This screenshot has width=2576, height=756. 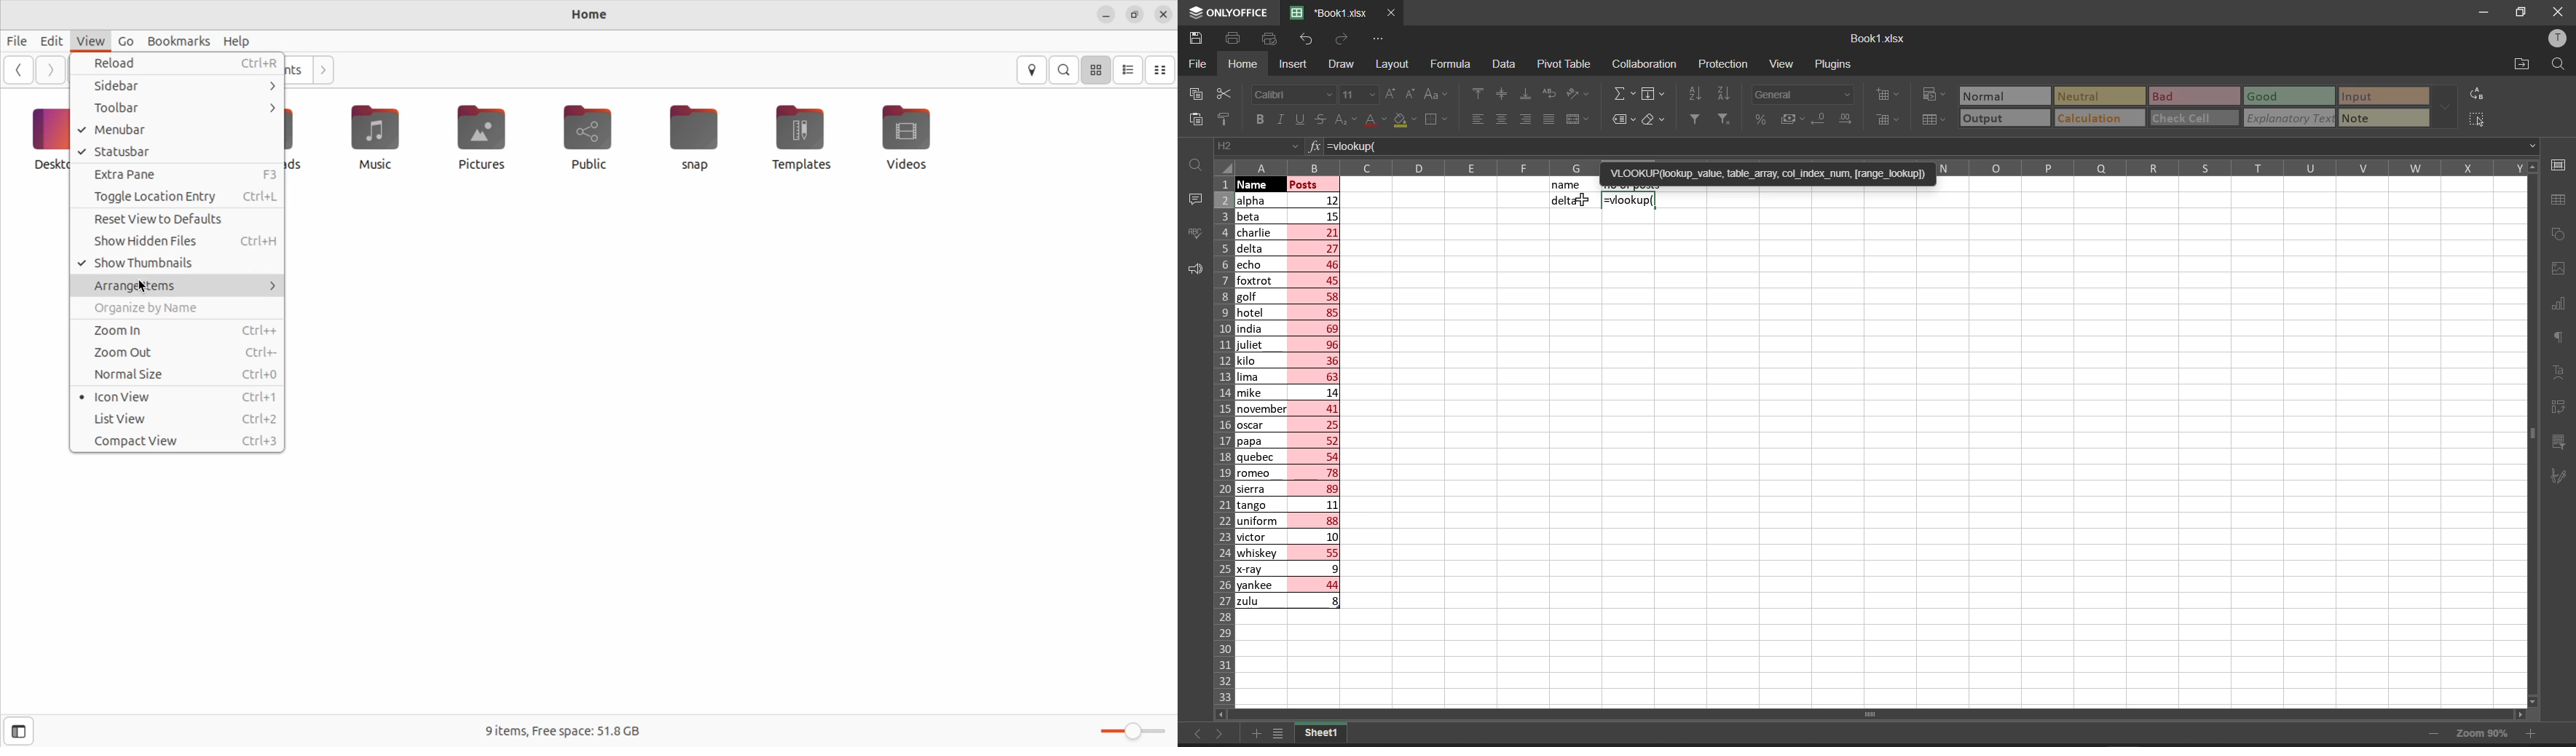 I want to click on scroll right, so click(x=2516, y=712).